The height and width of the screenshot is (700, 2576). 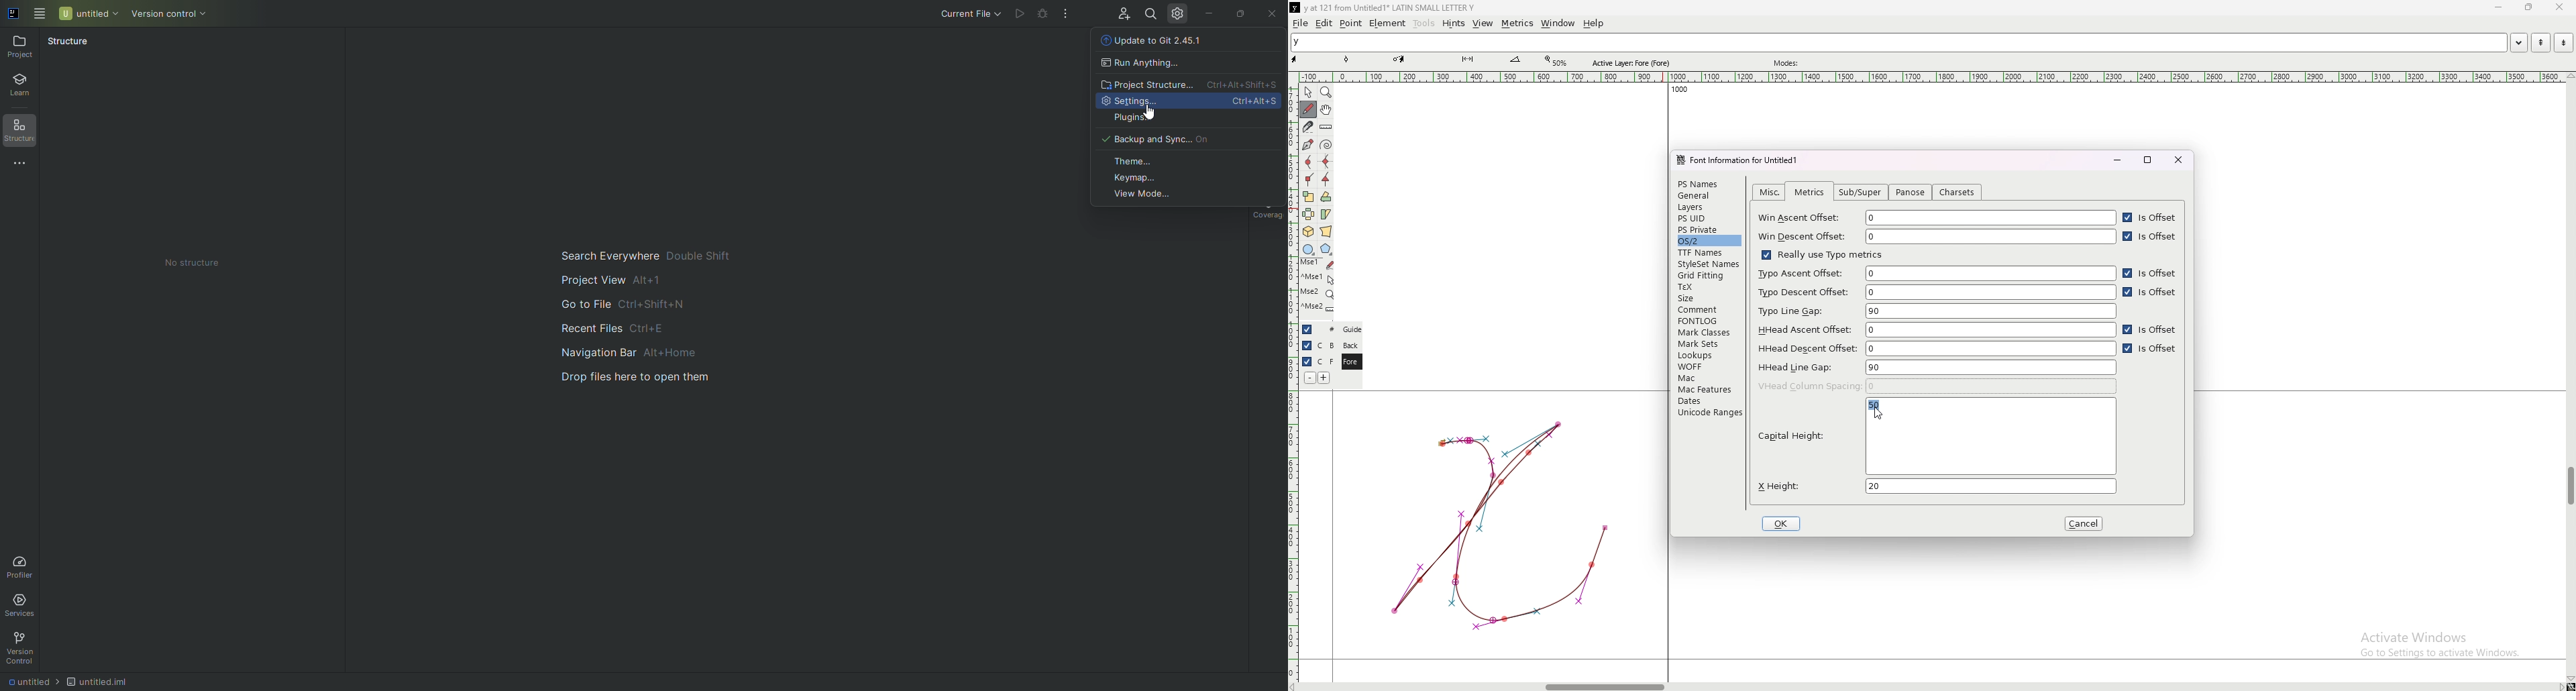 What do you see at coordinates (2568, 76) in the screenshot?
I see `scroll up` at bounding box center [2568, 76].